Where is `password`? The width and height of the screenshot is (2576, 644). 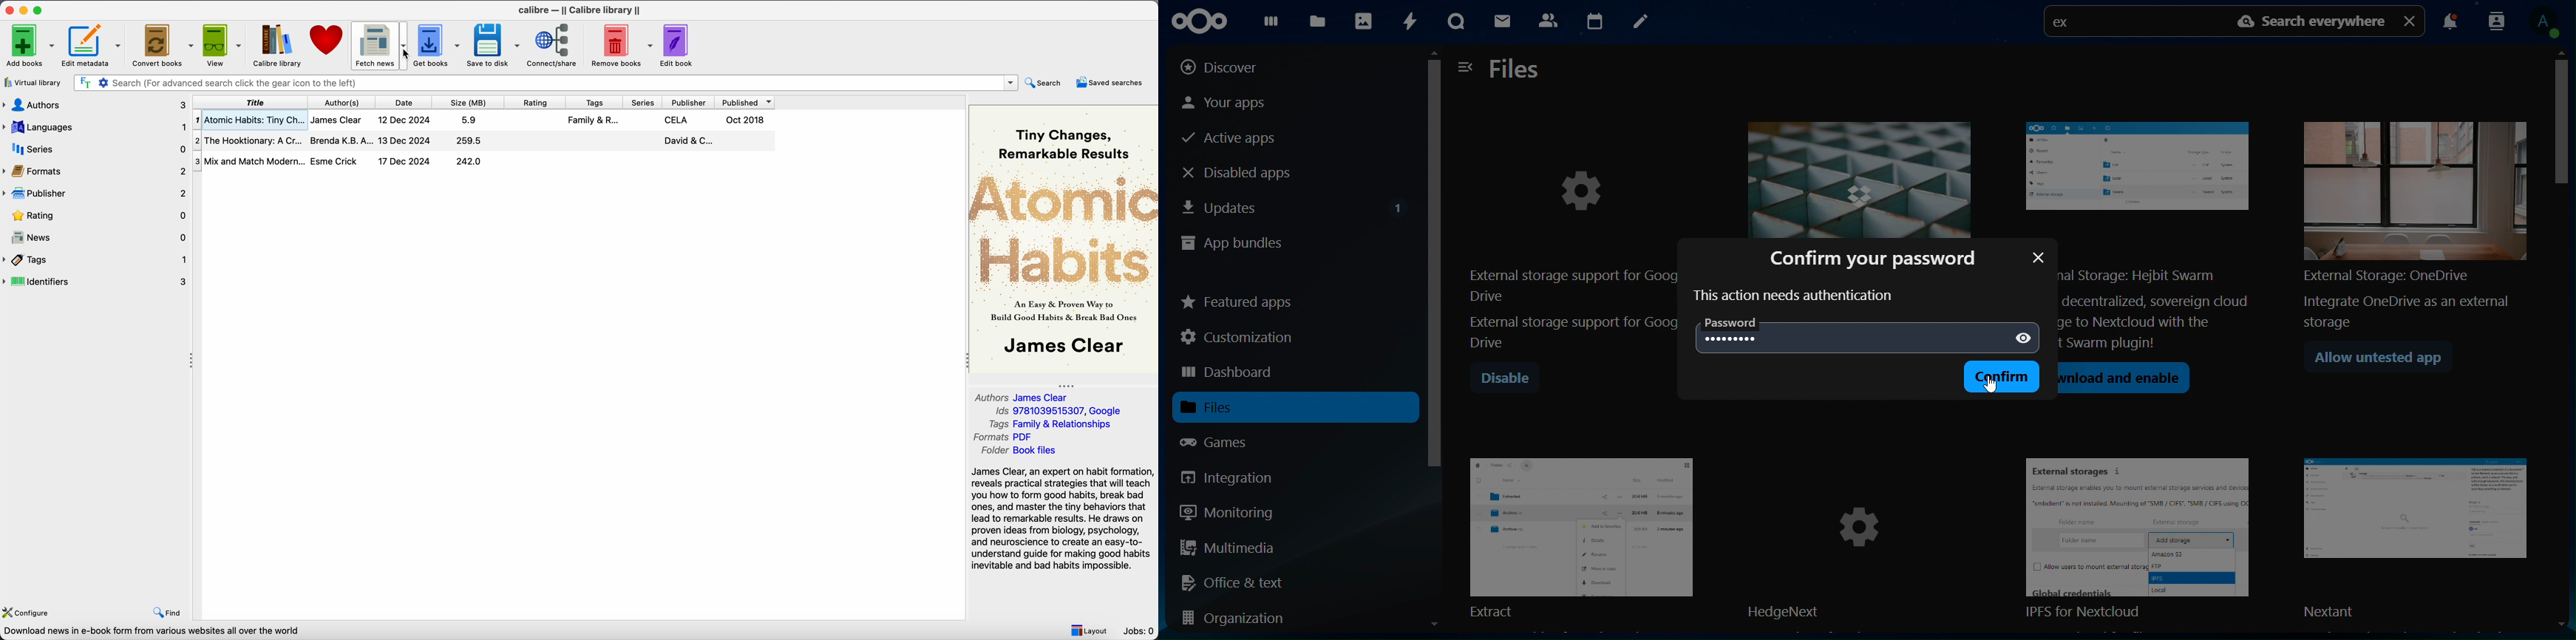
password is located at coordinates (1735, 323).